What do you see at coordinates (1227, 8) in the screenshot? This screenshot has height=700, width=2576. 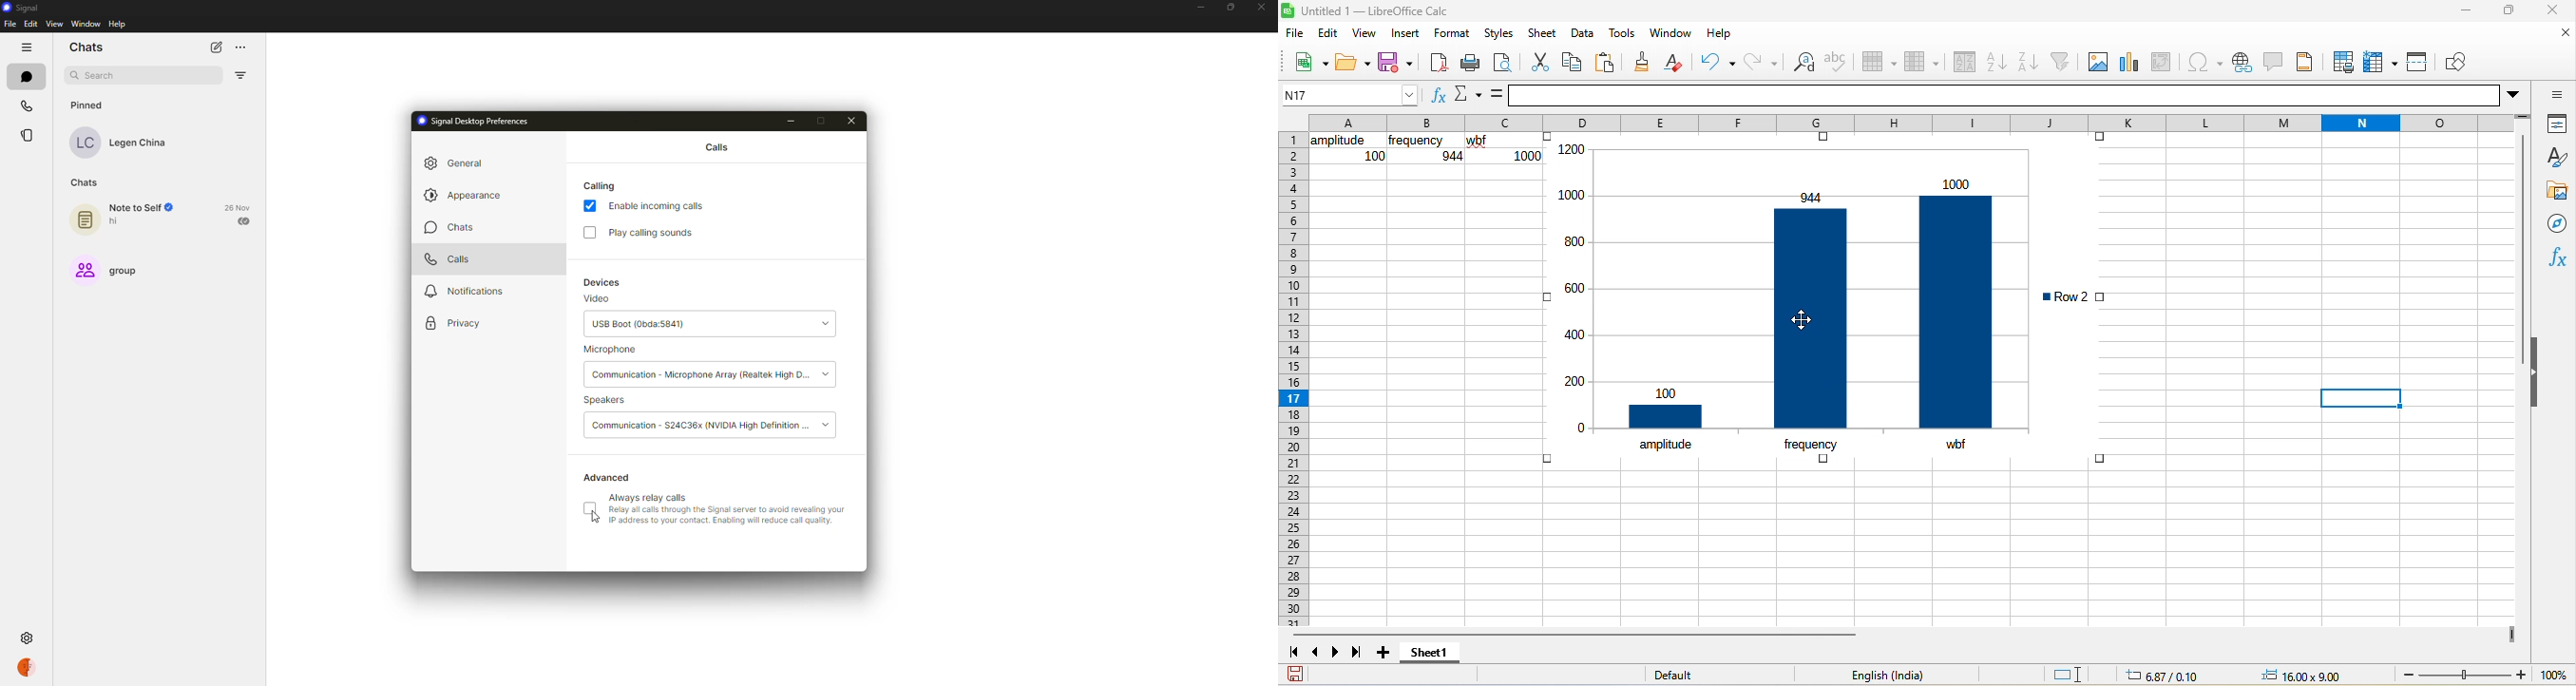 I see `maximize` at bounding box center [1227, 8].